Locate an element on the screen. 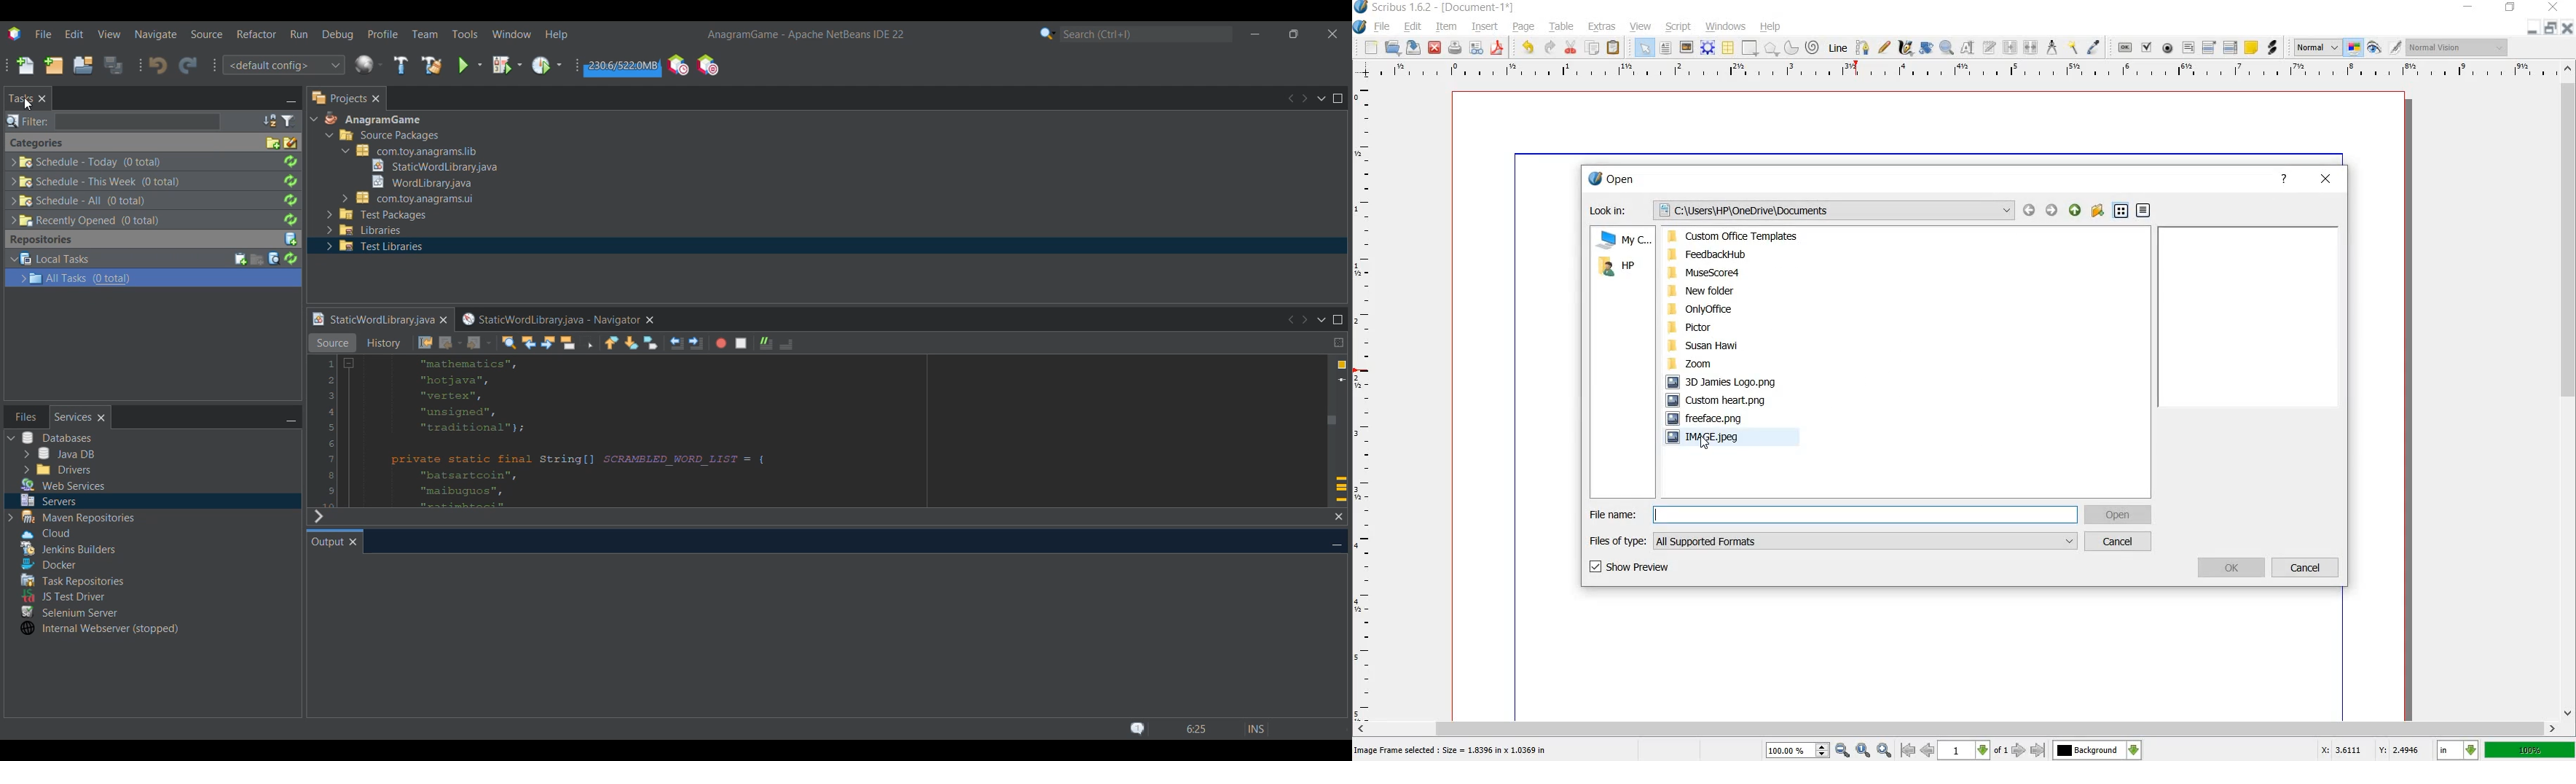  Run menu is located at coordinates (299, 34).